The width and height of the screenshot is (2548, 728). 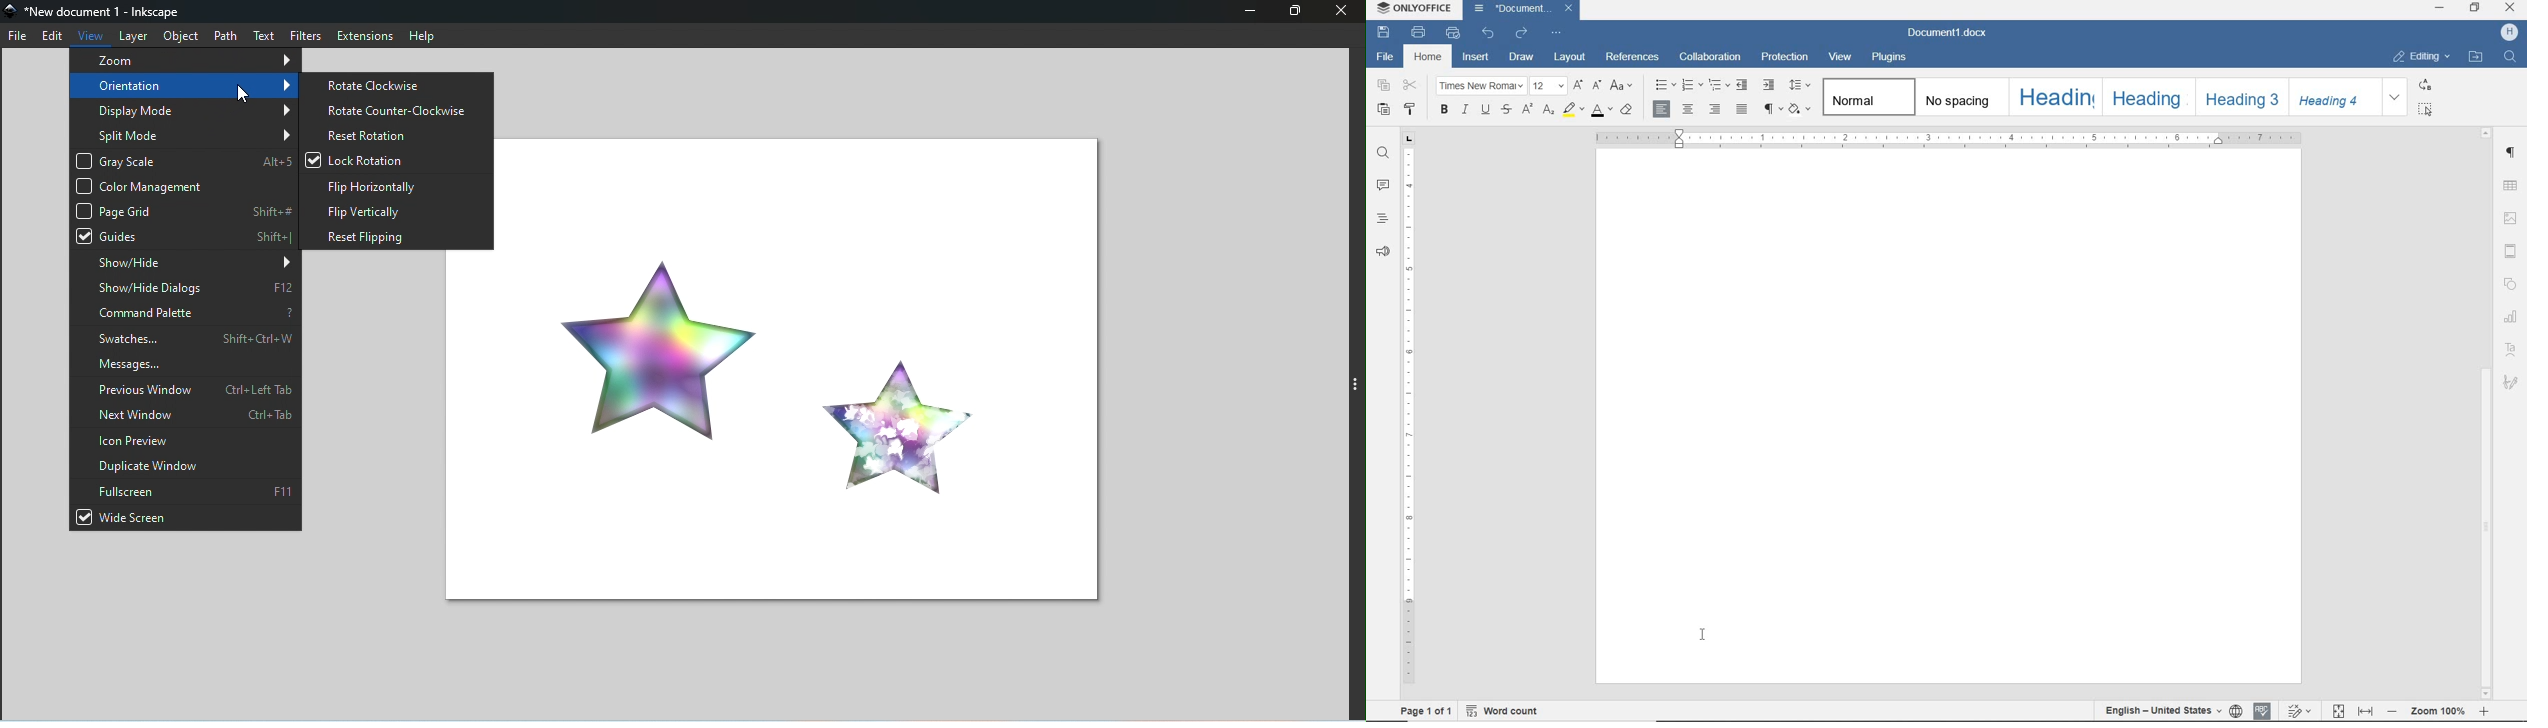 What do you see at coordinates (1773, 109) in the screenshot?
I see `NONPRINTING CHARACTERS` at bounding box center [1773, 109].